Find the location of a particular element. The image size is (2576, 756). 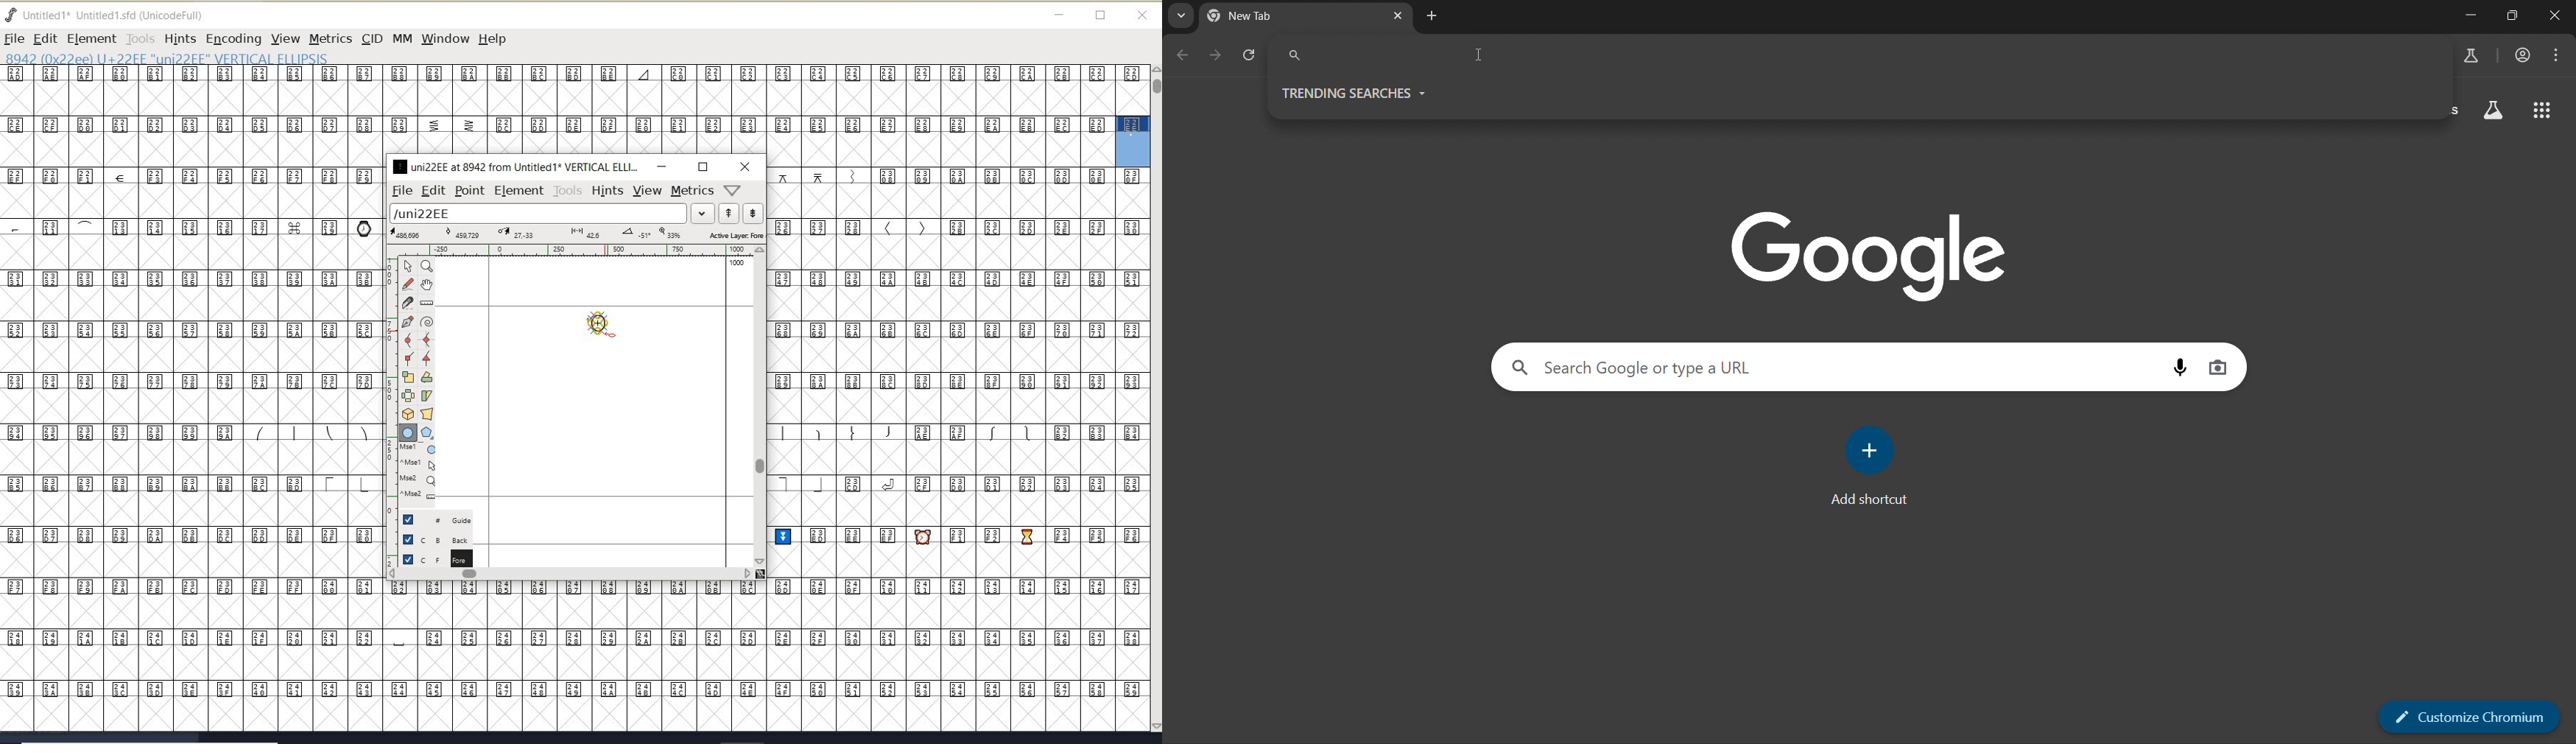

go forward one page is located at coordinates (1217, 55).